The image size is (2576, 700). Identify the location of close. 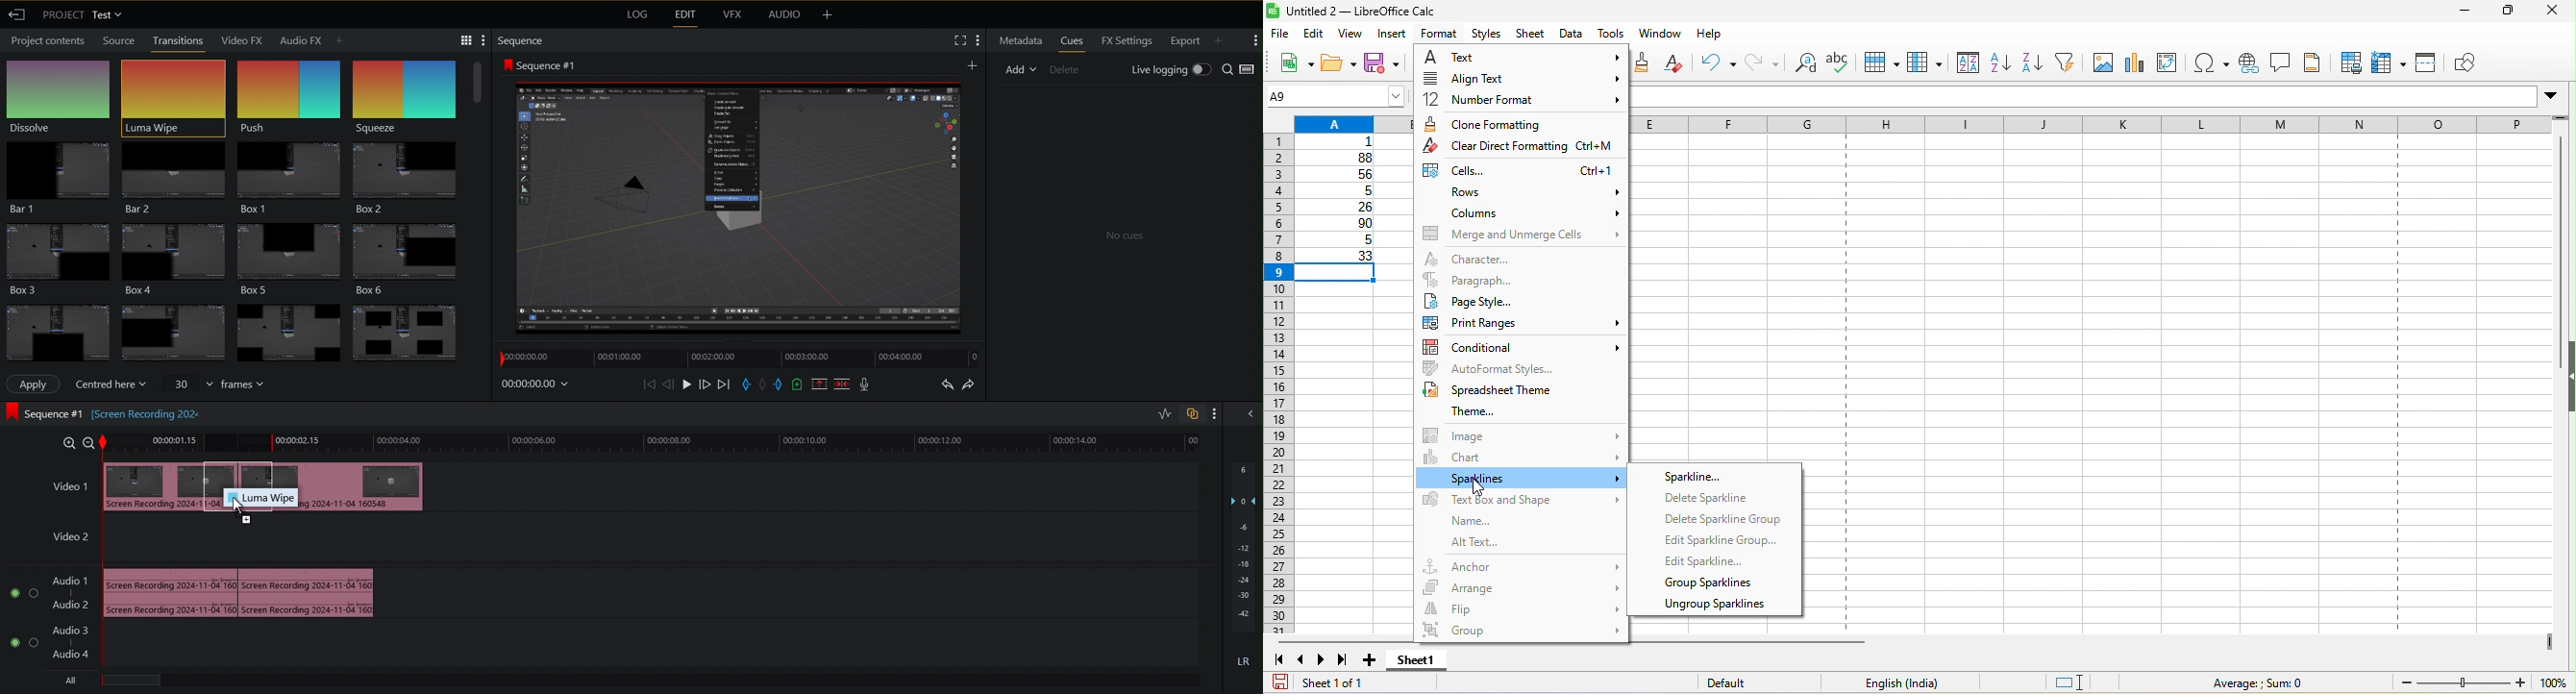
(2553, 12).